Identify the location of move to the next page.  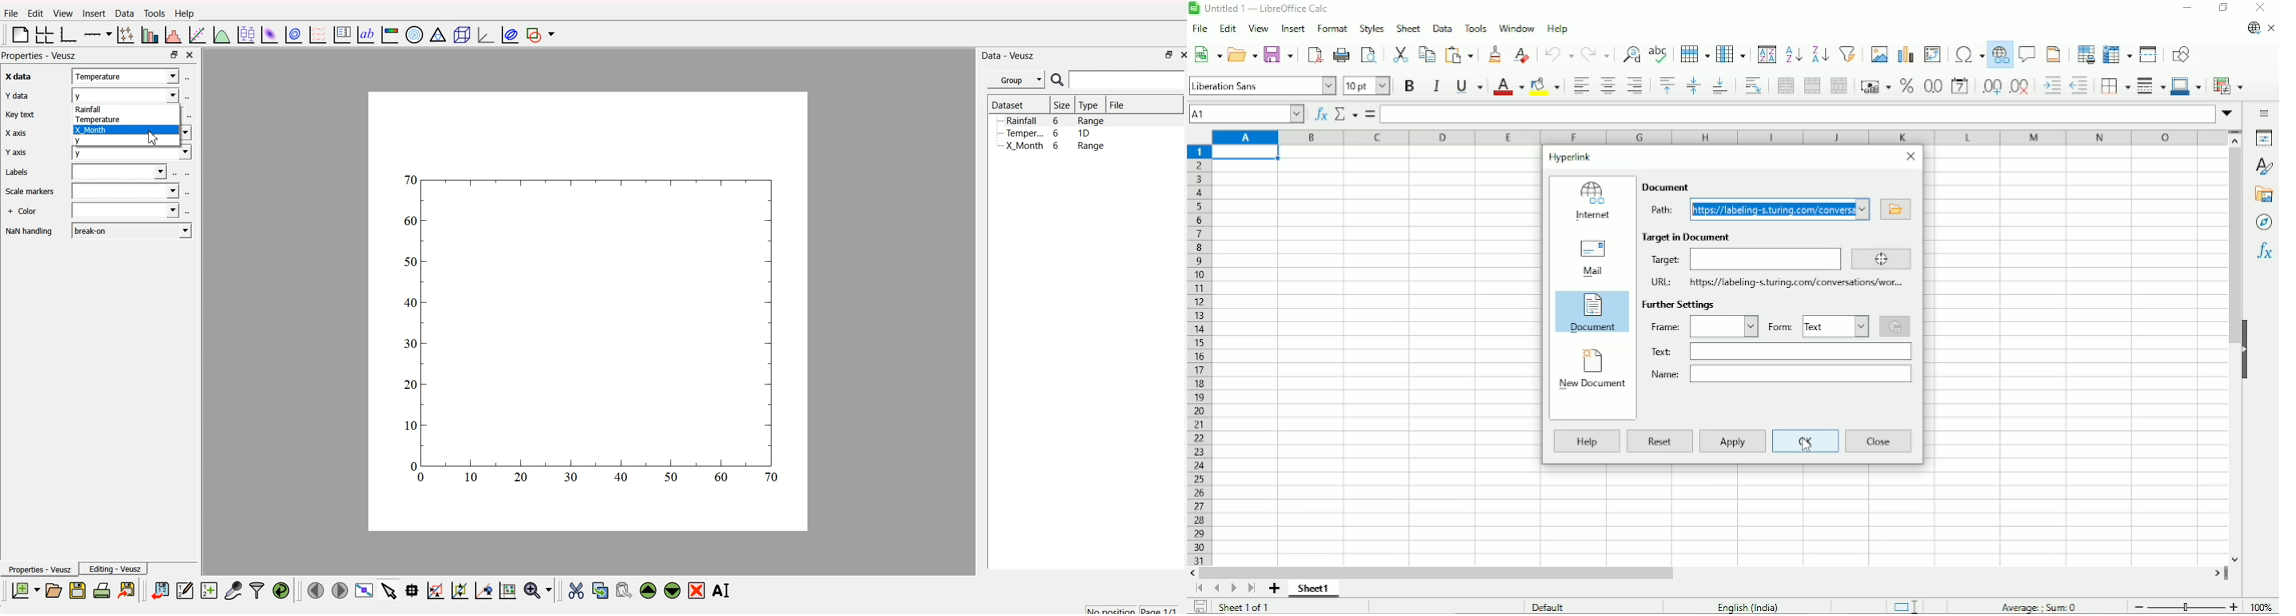
(341, 590).